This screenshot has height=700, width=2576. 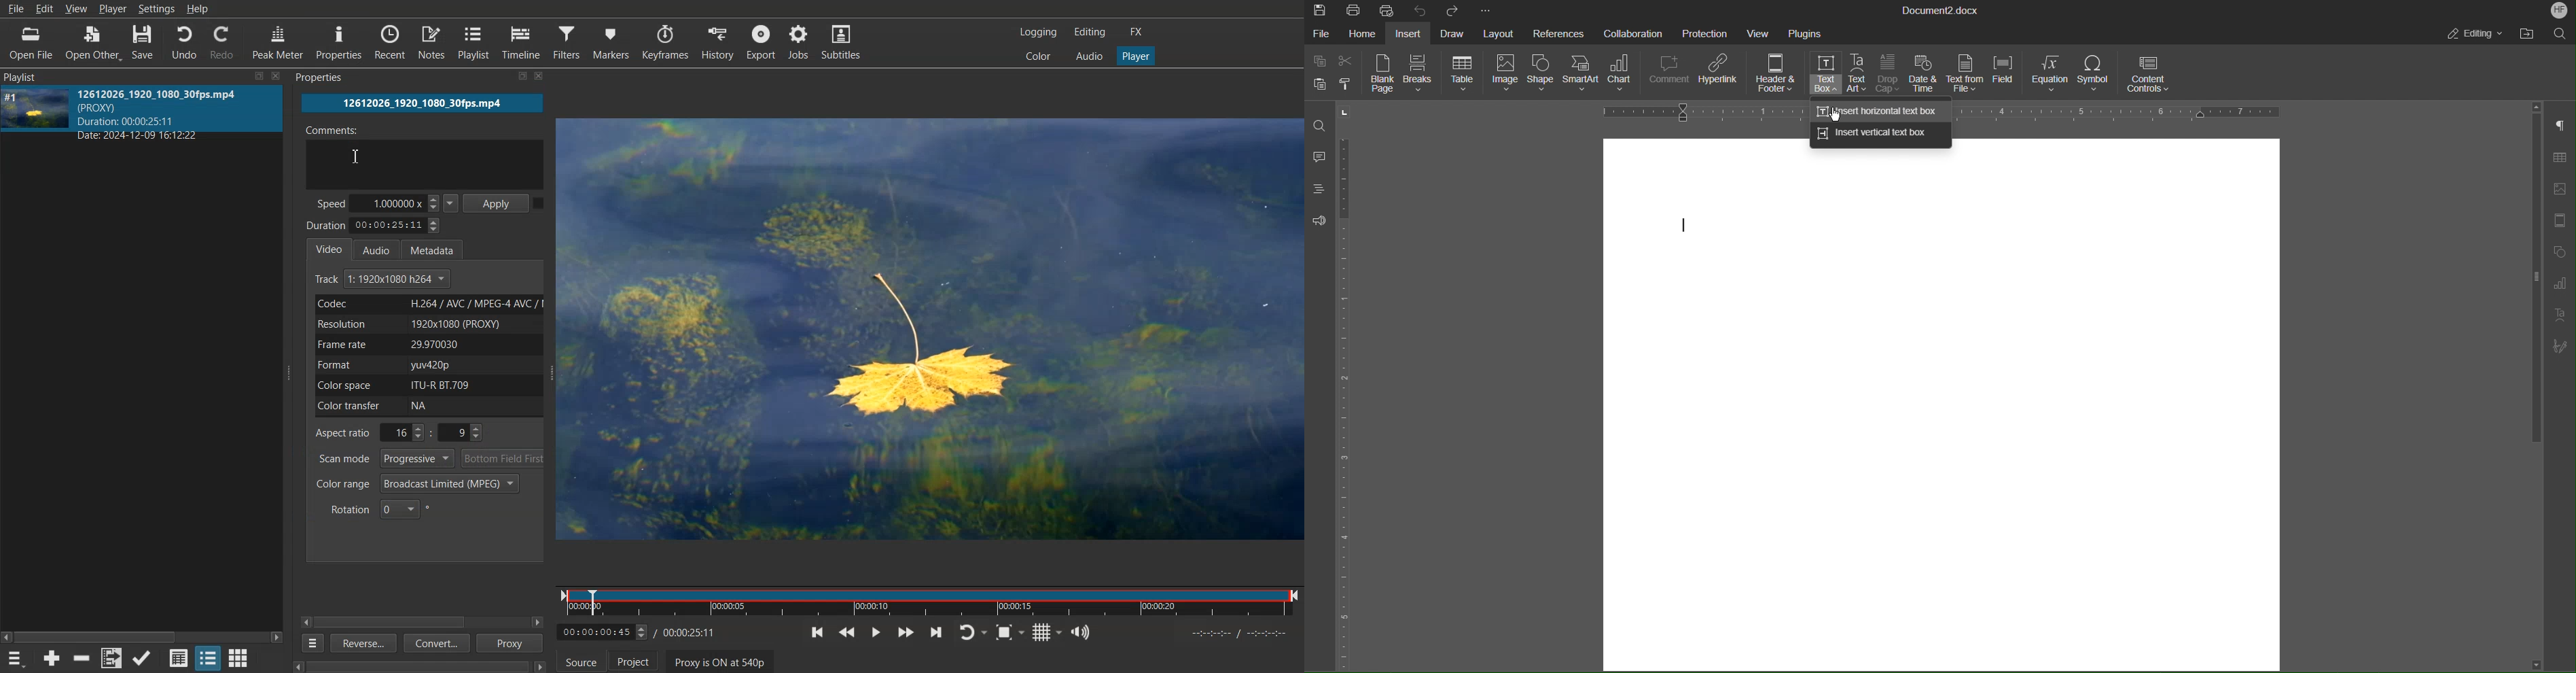 What do you see at coordinates (18, 658) in the screenshot?
I see `Playlist menu` at bounding box center [18, 658].